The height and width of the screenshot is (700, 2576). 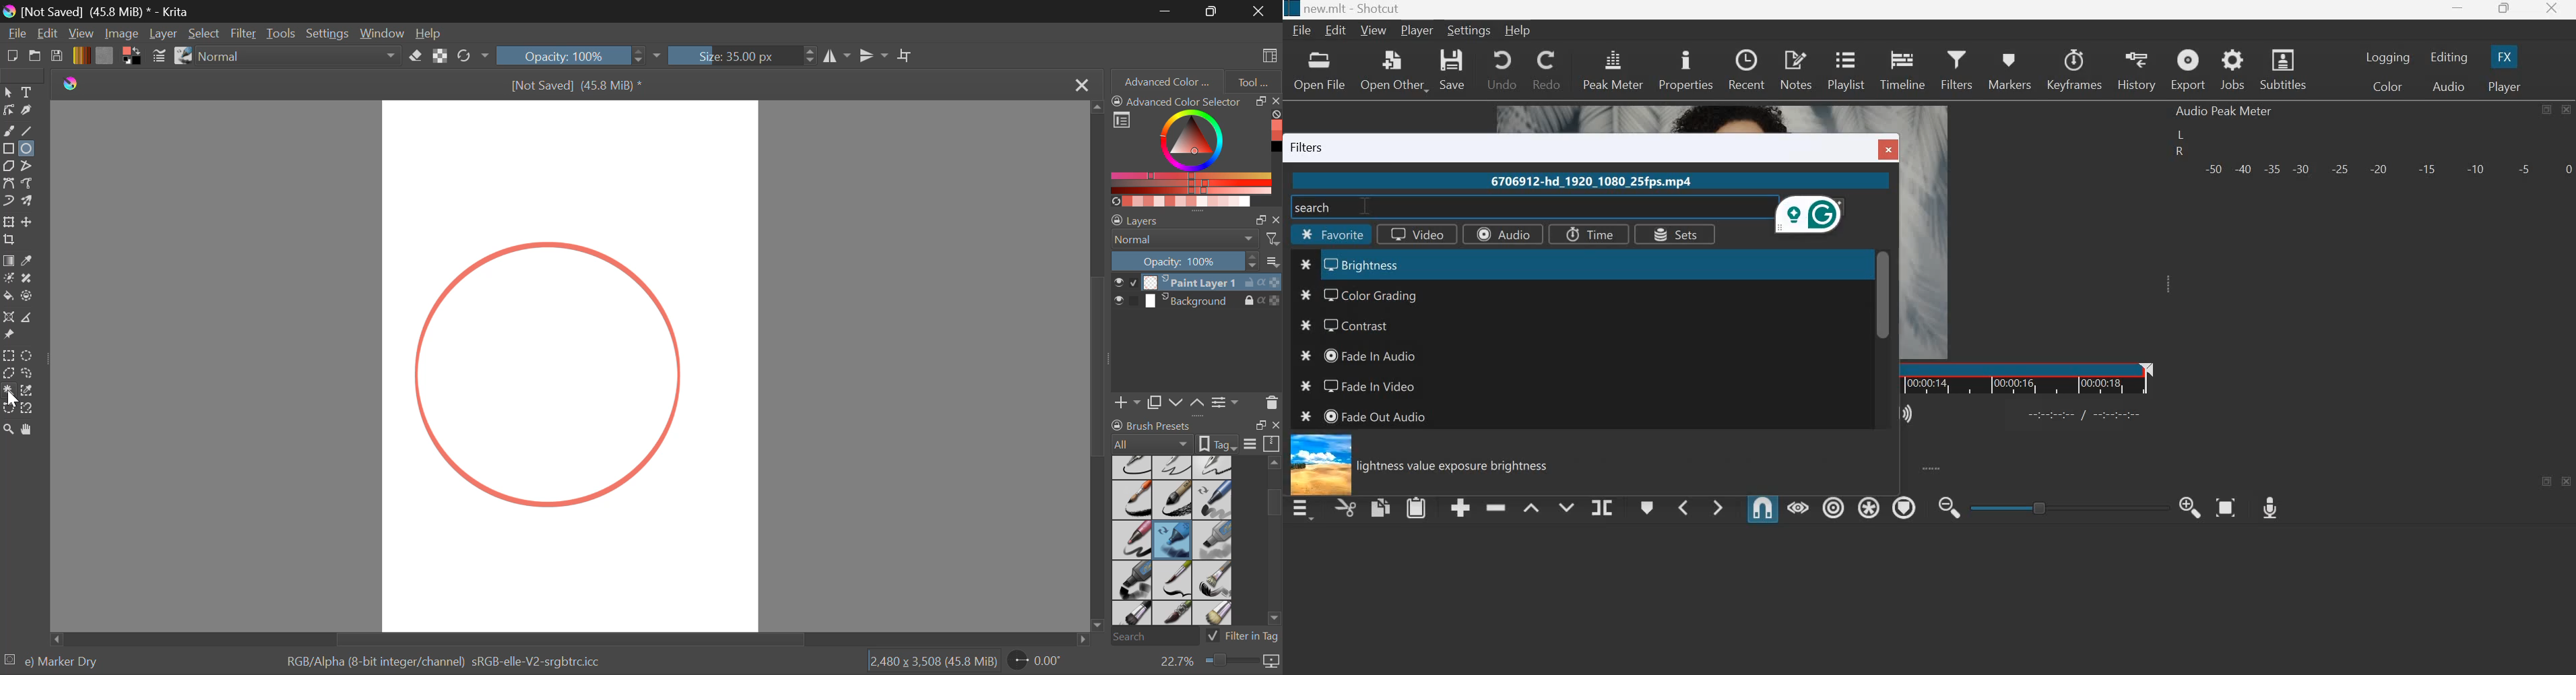 What do you see at coordinates (1338, 30) in the screenshot?
I see `Edit` at bounding box center [1338, 30].